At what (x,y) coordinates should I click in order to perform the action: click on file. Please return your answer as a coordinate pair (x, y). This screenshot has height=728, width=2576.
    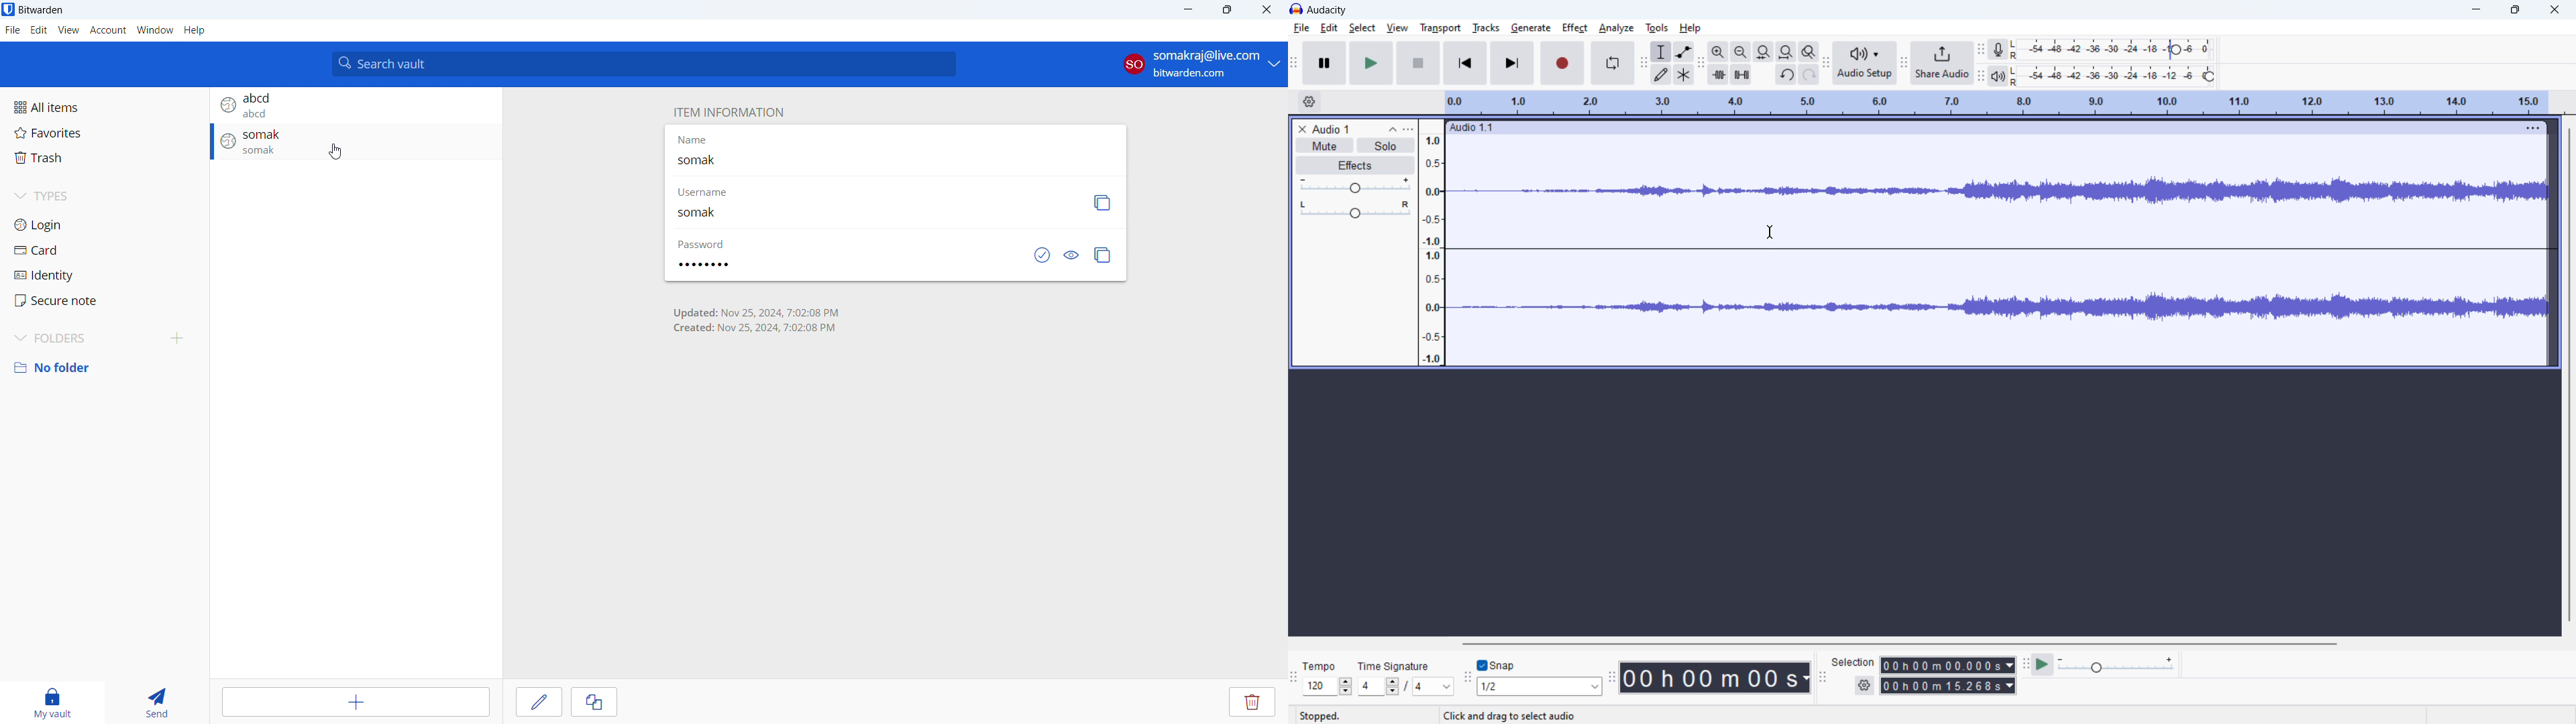
    Looking at the image, I should click on (1301, 27).